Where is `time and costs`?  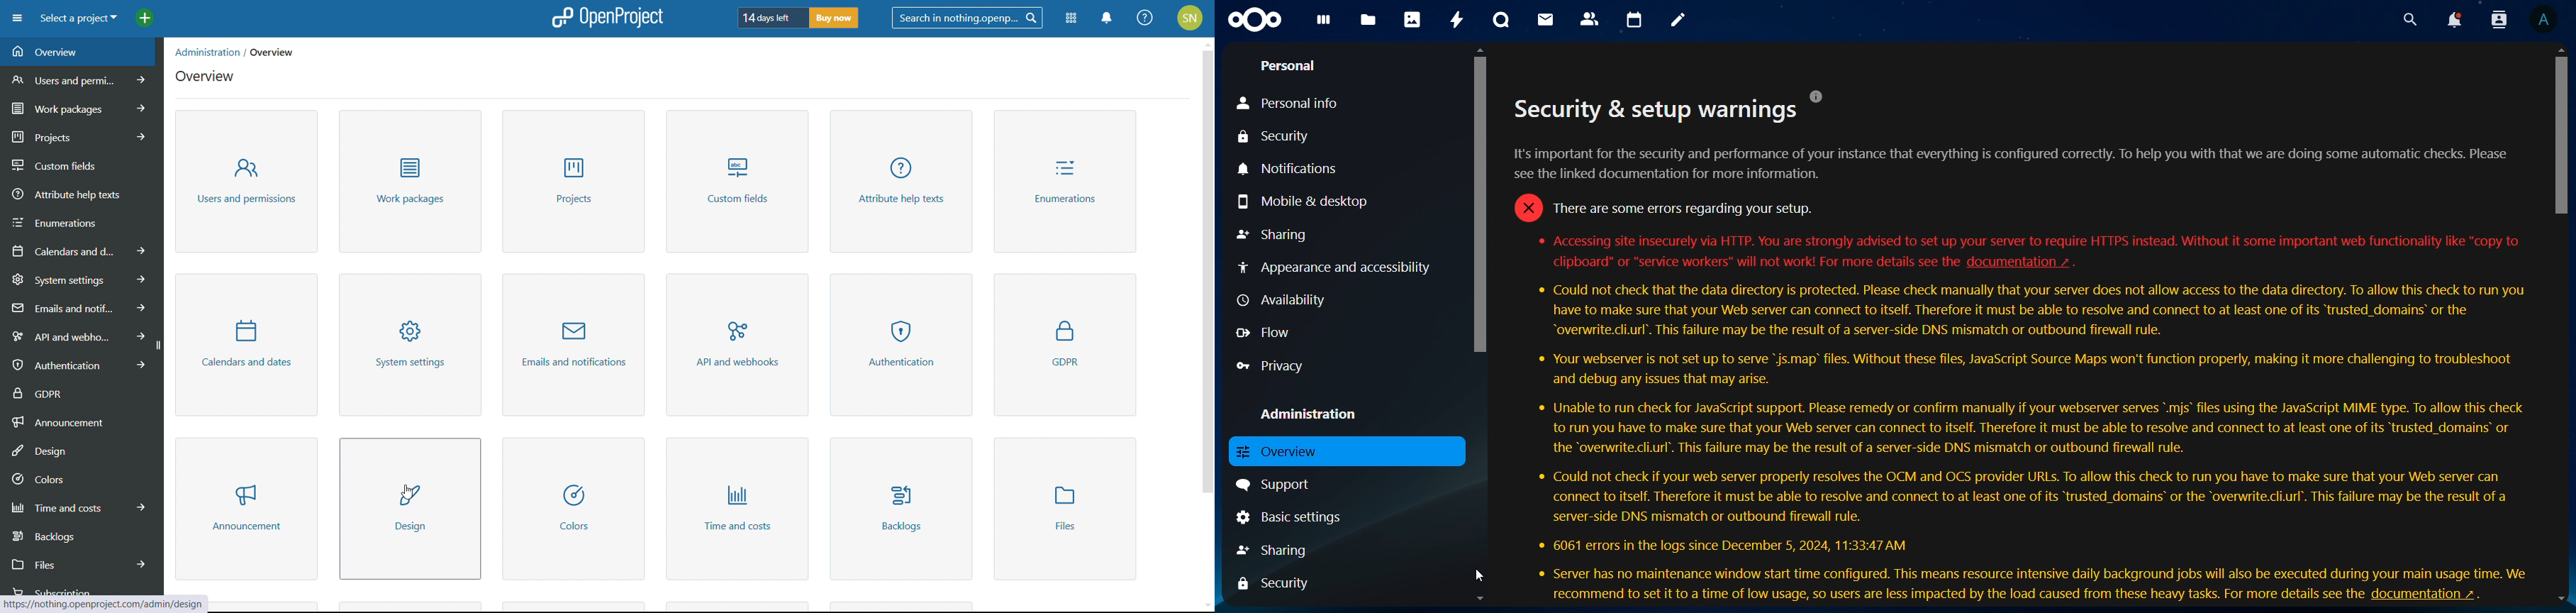 time and costs is located at coordinates (80, 506).